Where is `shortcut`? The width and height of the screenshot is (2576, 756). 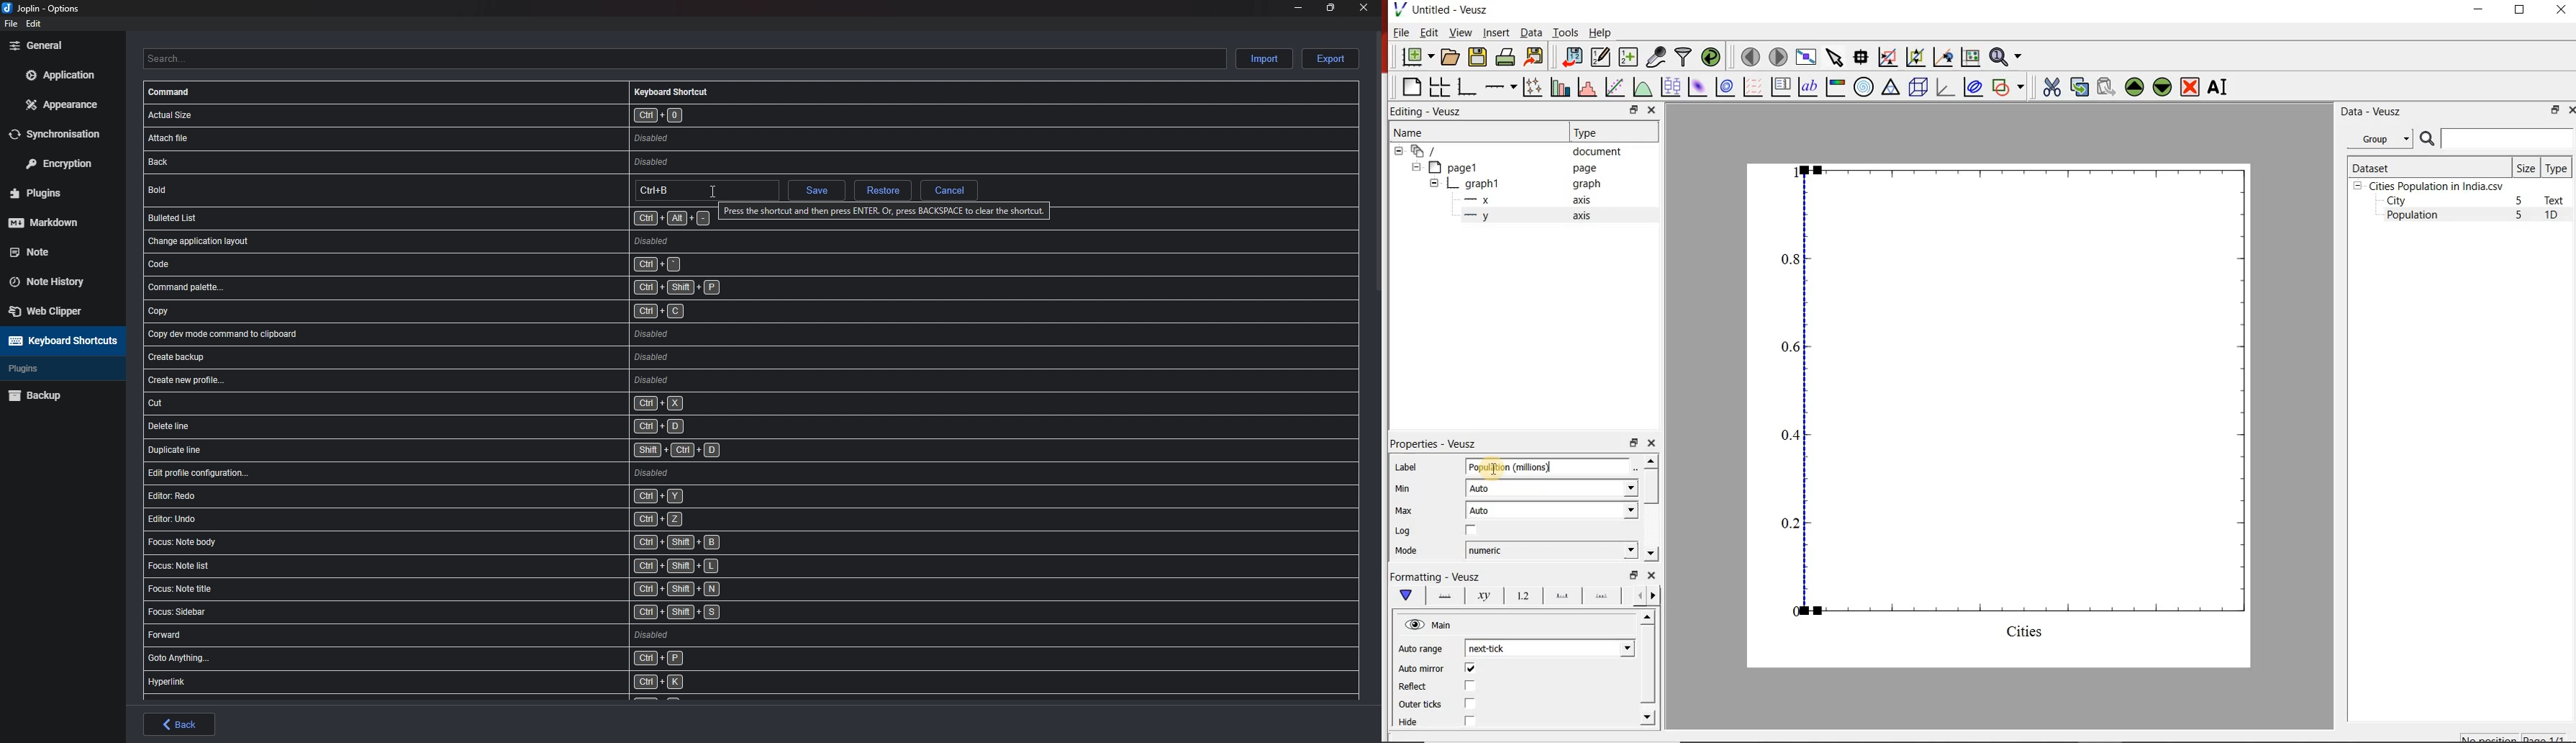 shortcut is located at coordinates (471, 591).